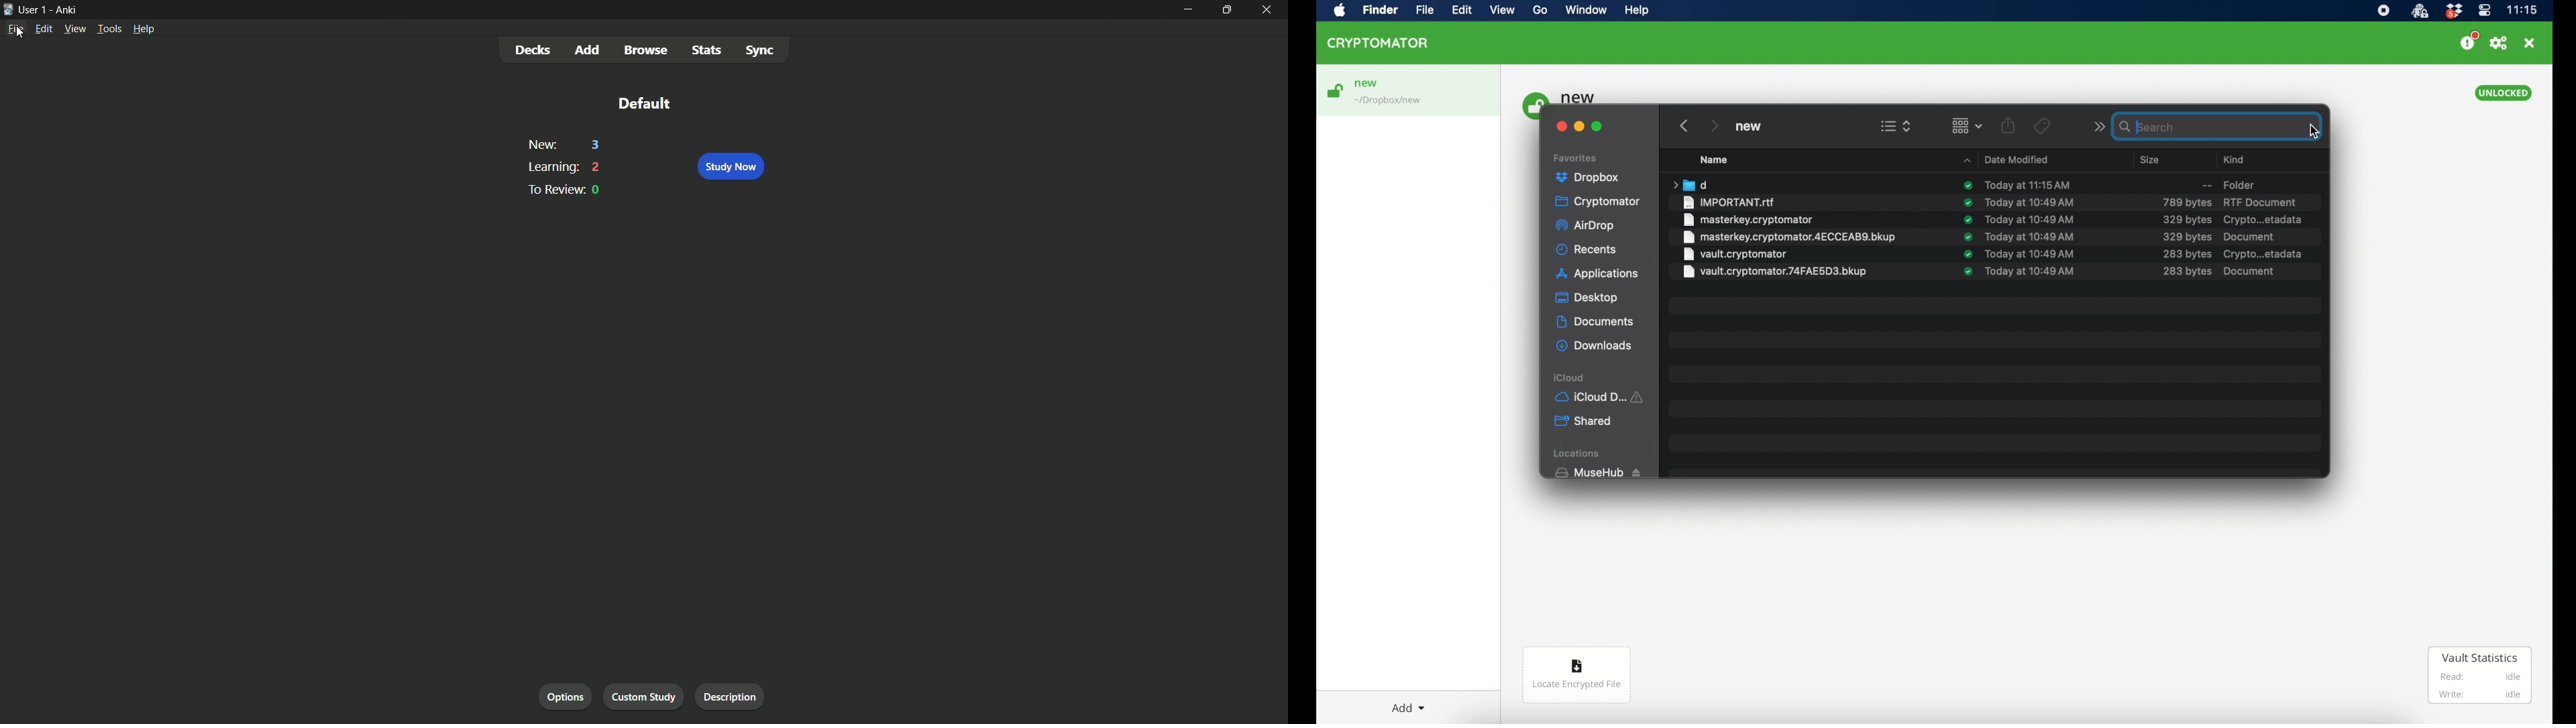 The image size is (2576, 728). What do you see at coordinates (1502, 10) in the screenshot?
I see `view` at bounding box center [1502, 10].